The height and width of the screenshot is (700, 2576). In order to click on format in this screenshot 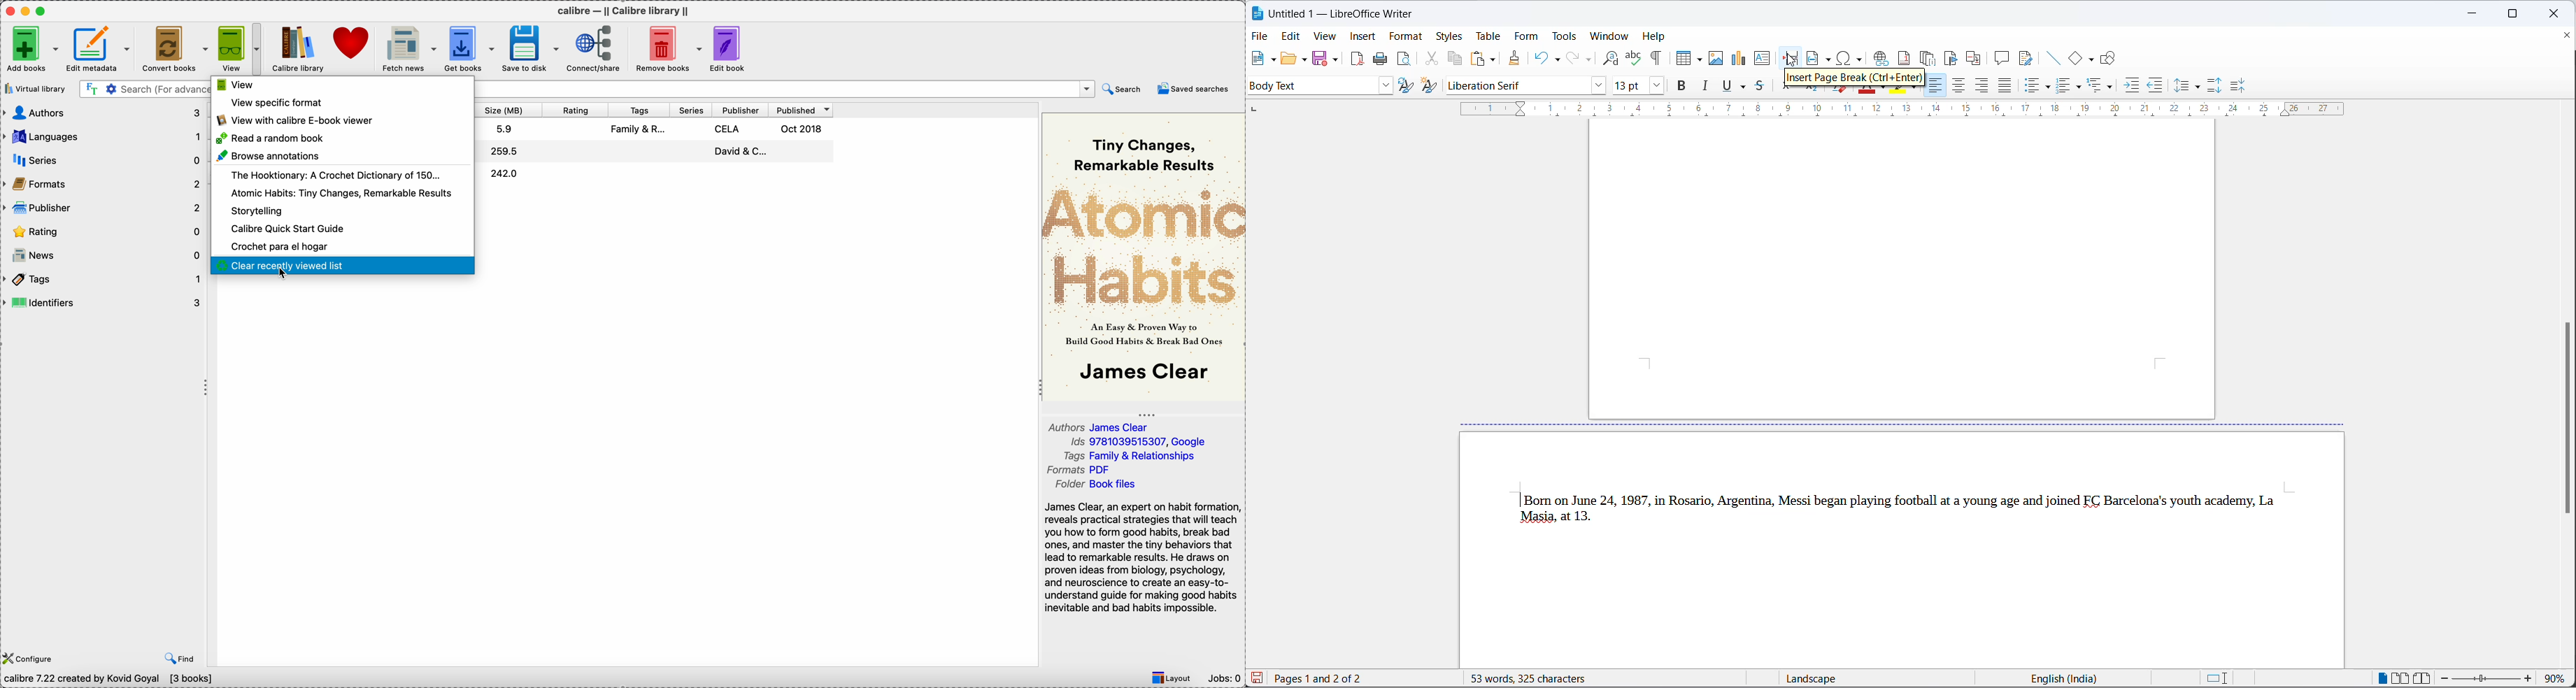, I will do `click(1407, 36)`.